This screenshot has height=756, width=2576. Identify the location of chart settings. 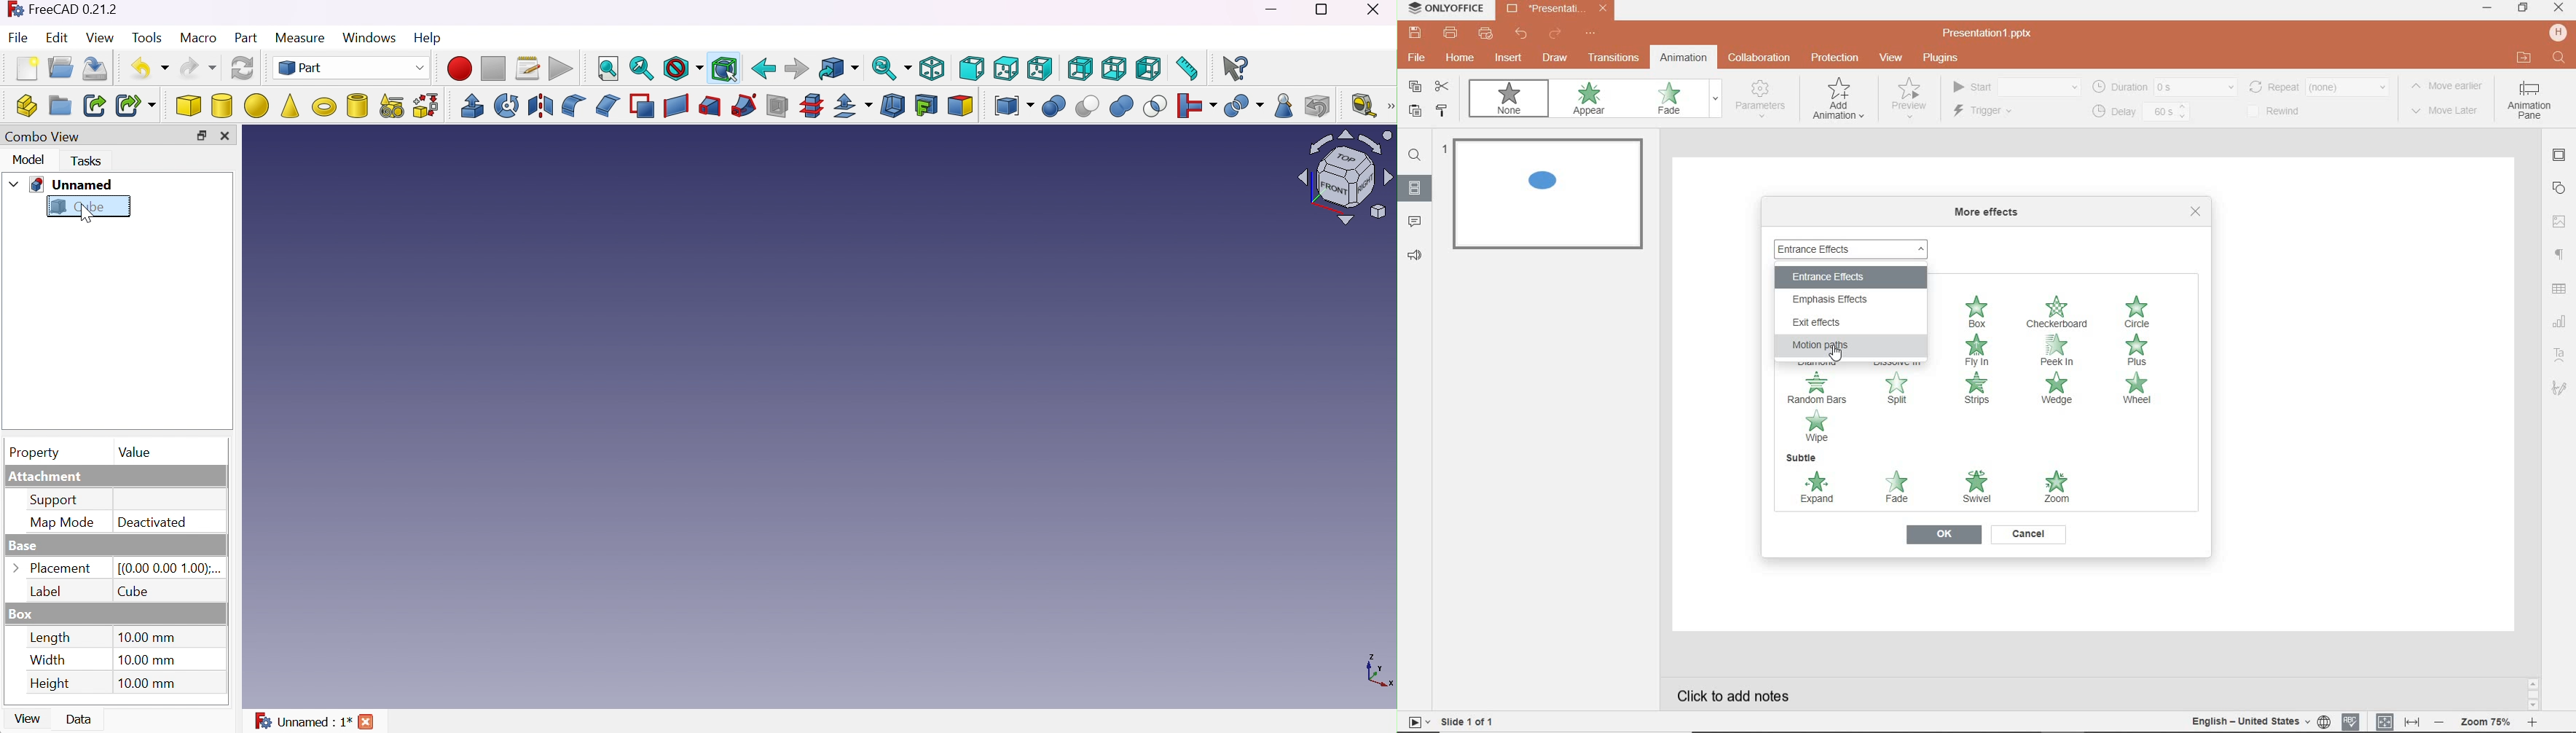
(2560, 322).